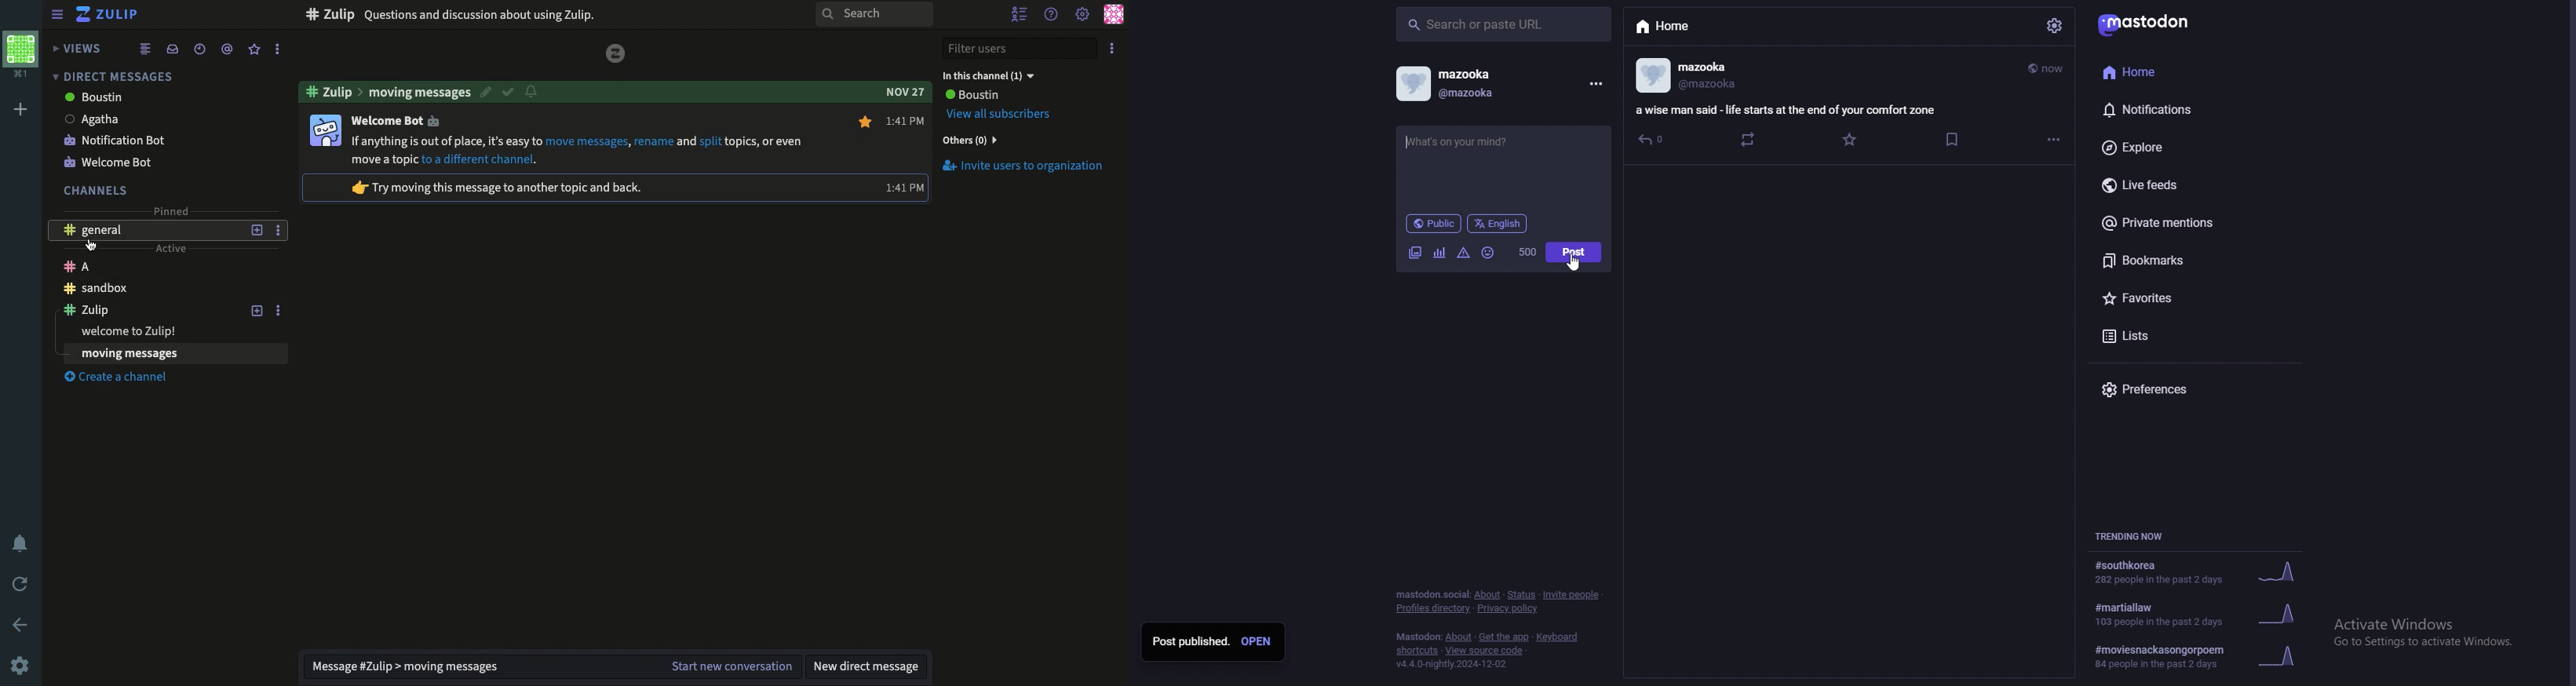 The image size is (2576, 700). What do you see at coordinates (1022, 166) in the screenshot?
I see `Invite users` at bounding box center [1022, 166].